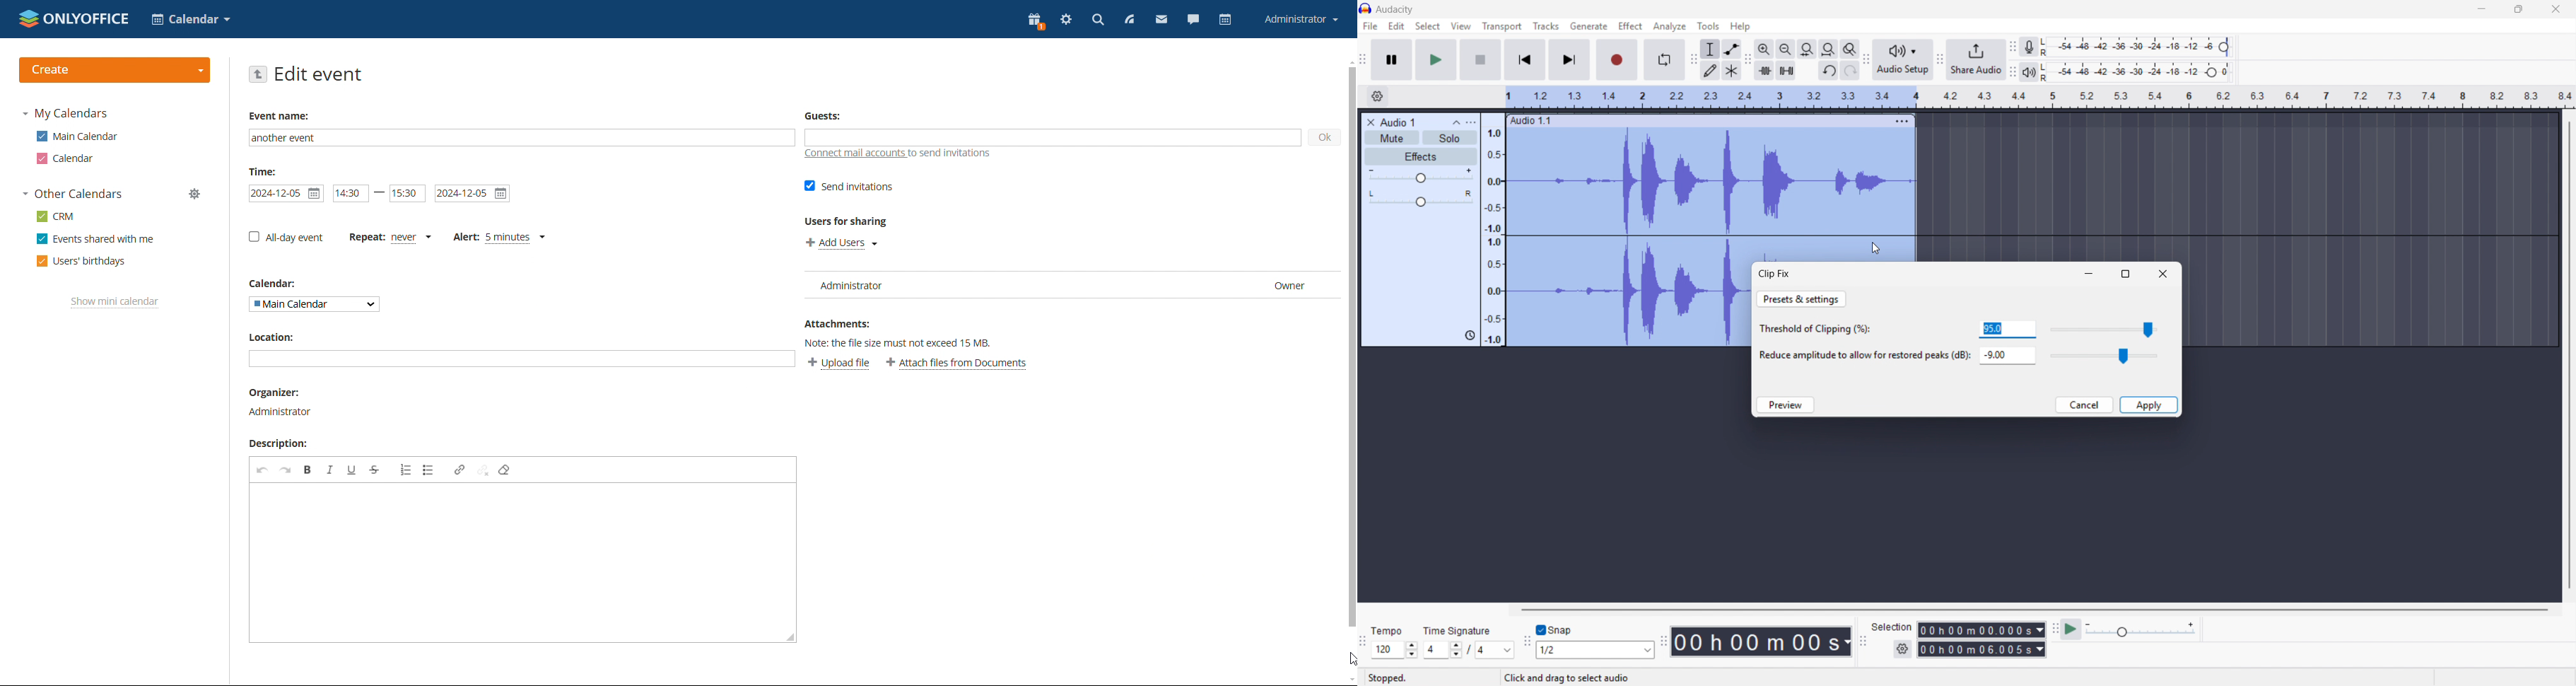 This screenshot has height=700, width=2576. What do you see at coordinates (1849, 71) in the screenshot?
I see `redo` at bounding box center [1849, 71].